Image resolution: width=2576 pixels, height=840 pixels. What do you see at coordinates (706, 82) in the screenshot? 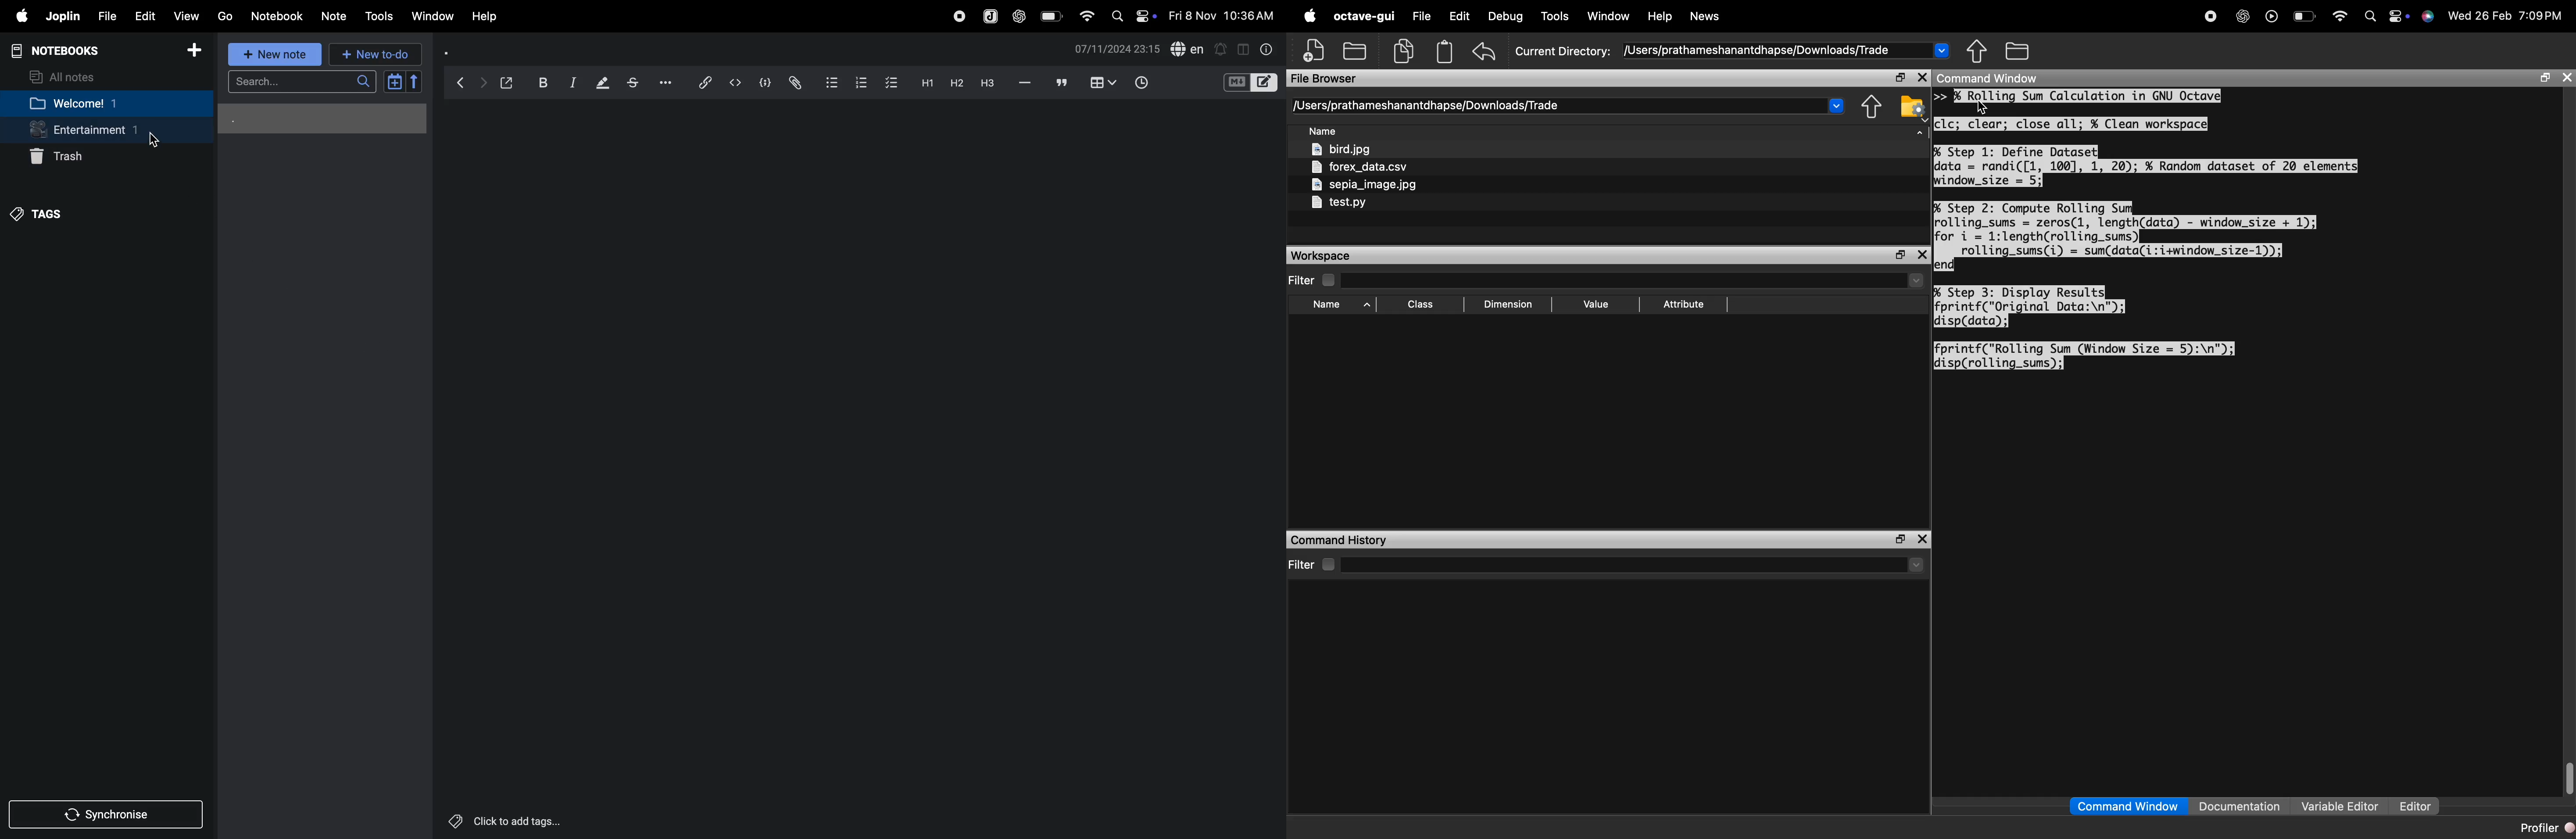
I see `insert link` at bounding box center [706, 82].